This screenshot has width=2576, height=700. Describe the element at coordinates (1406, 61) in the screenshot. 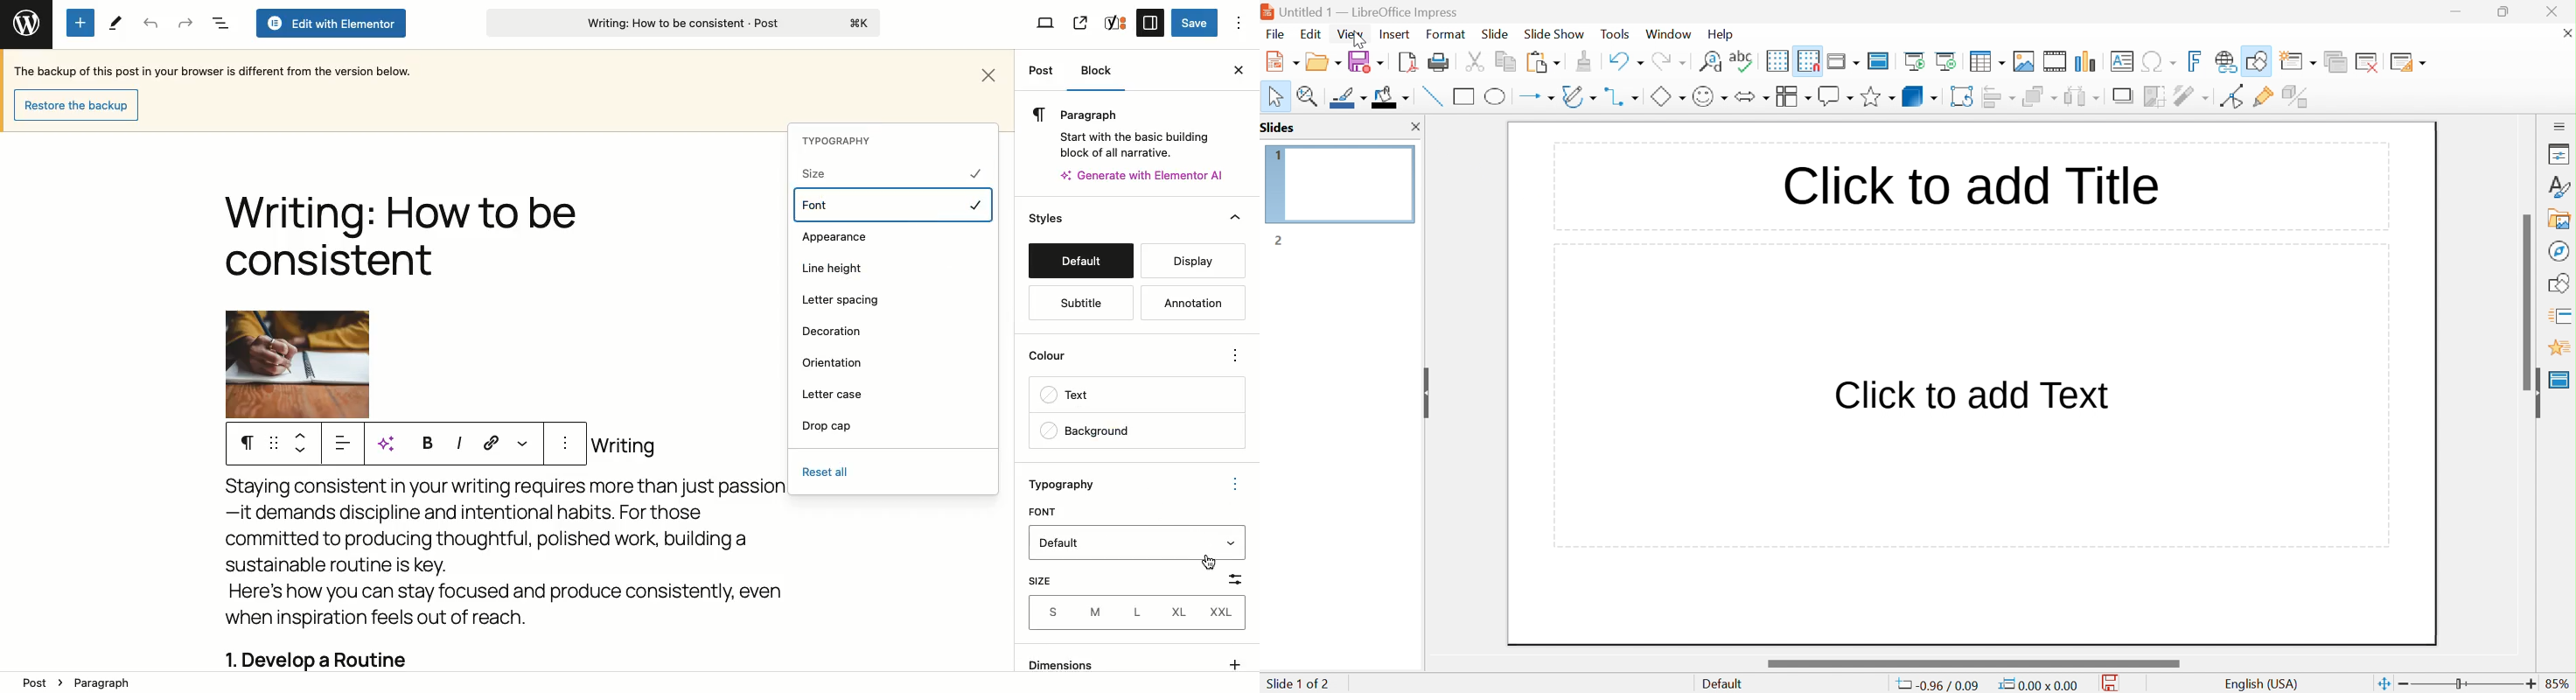

I see `export as pdf` at that location.